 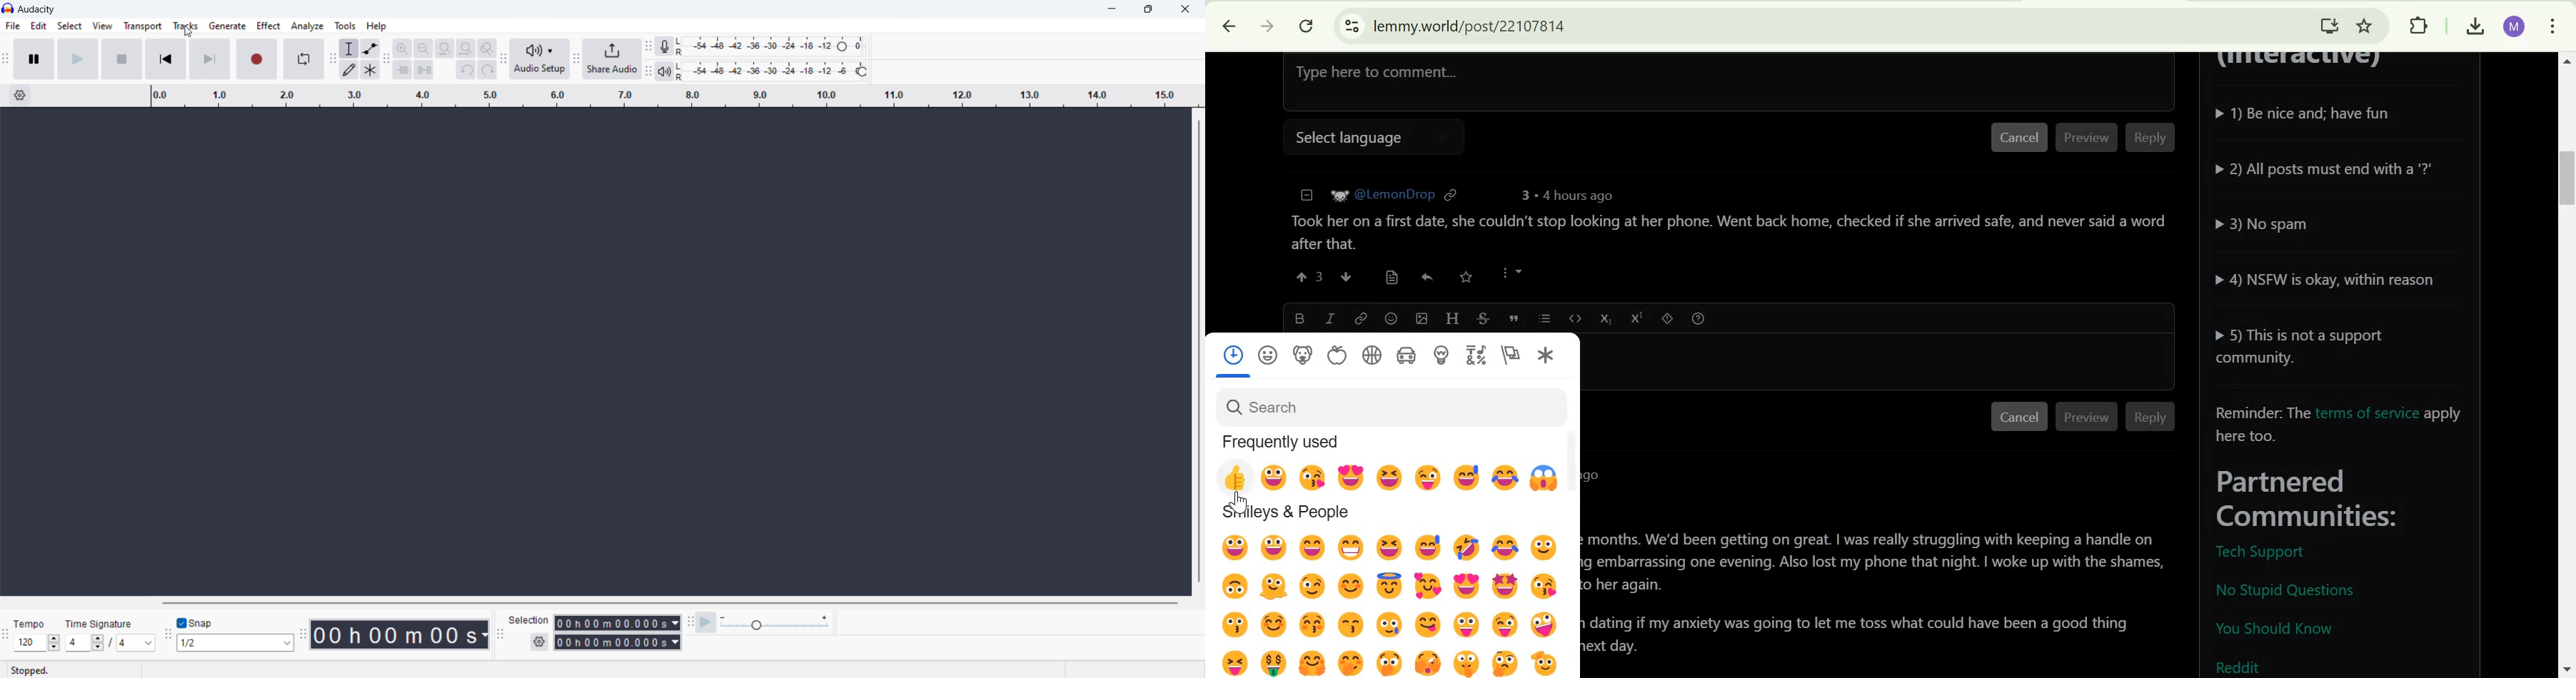 What do you see at coordinates (1512, 273) in the screenshot?
I see `more options` at bounding box center [1512, 273].